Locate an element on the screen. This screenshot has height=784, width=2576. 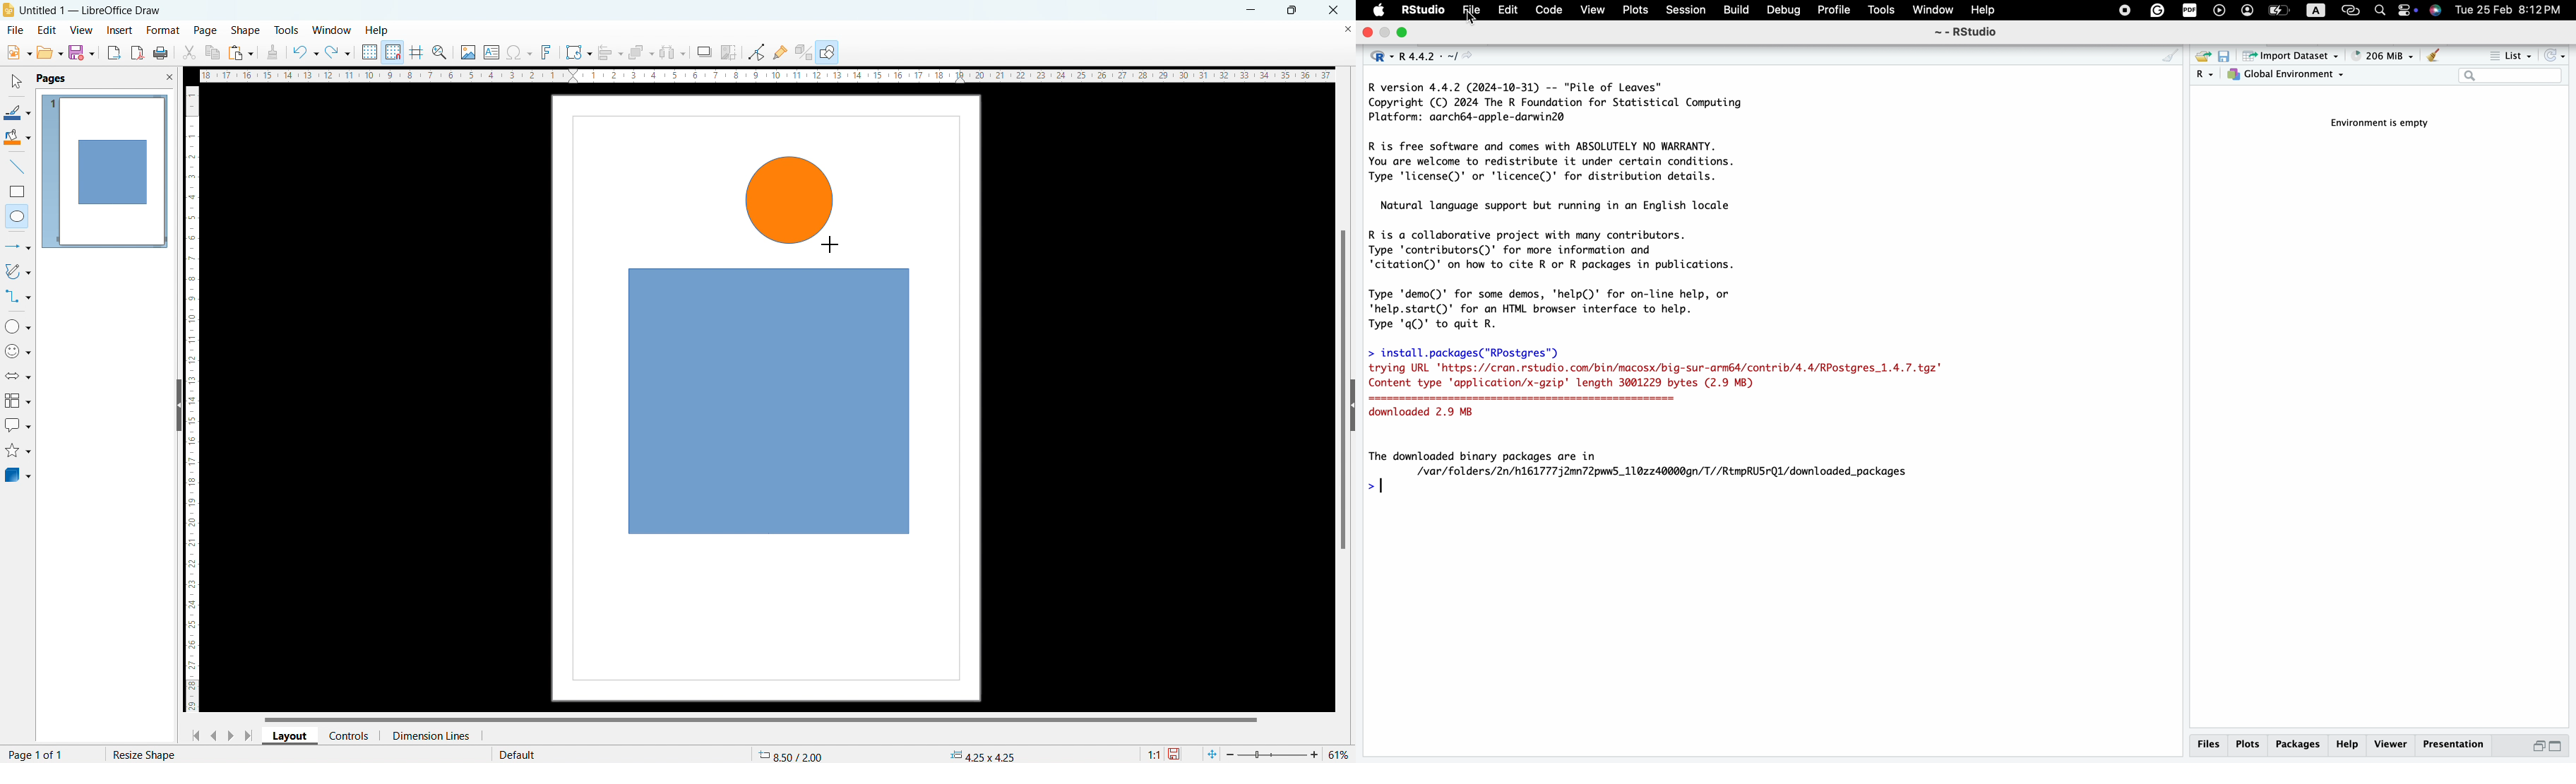
import dataset is located at coordinates (2291, 57).